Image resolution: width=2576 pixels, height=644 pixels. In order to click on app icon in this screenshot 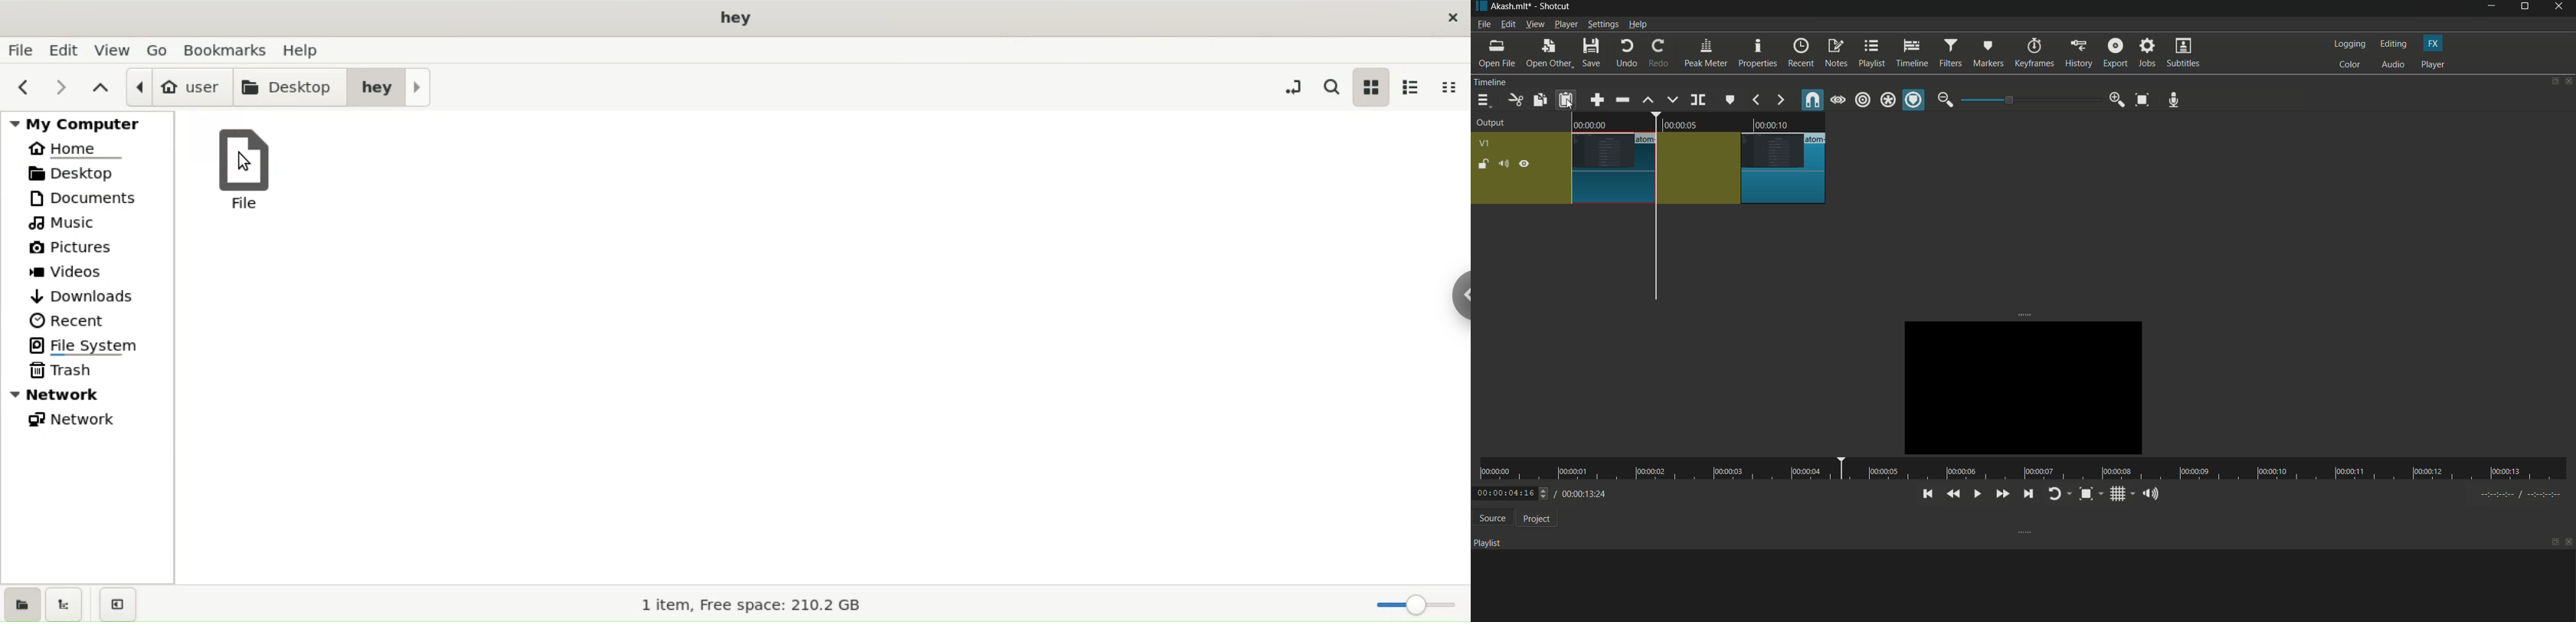, I will do `click(1479, 7)`.